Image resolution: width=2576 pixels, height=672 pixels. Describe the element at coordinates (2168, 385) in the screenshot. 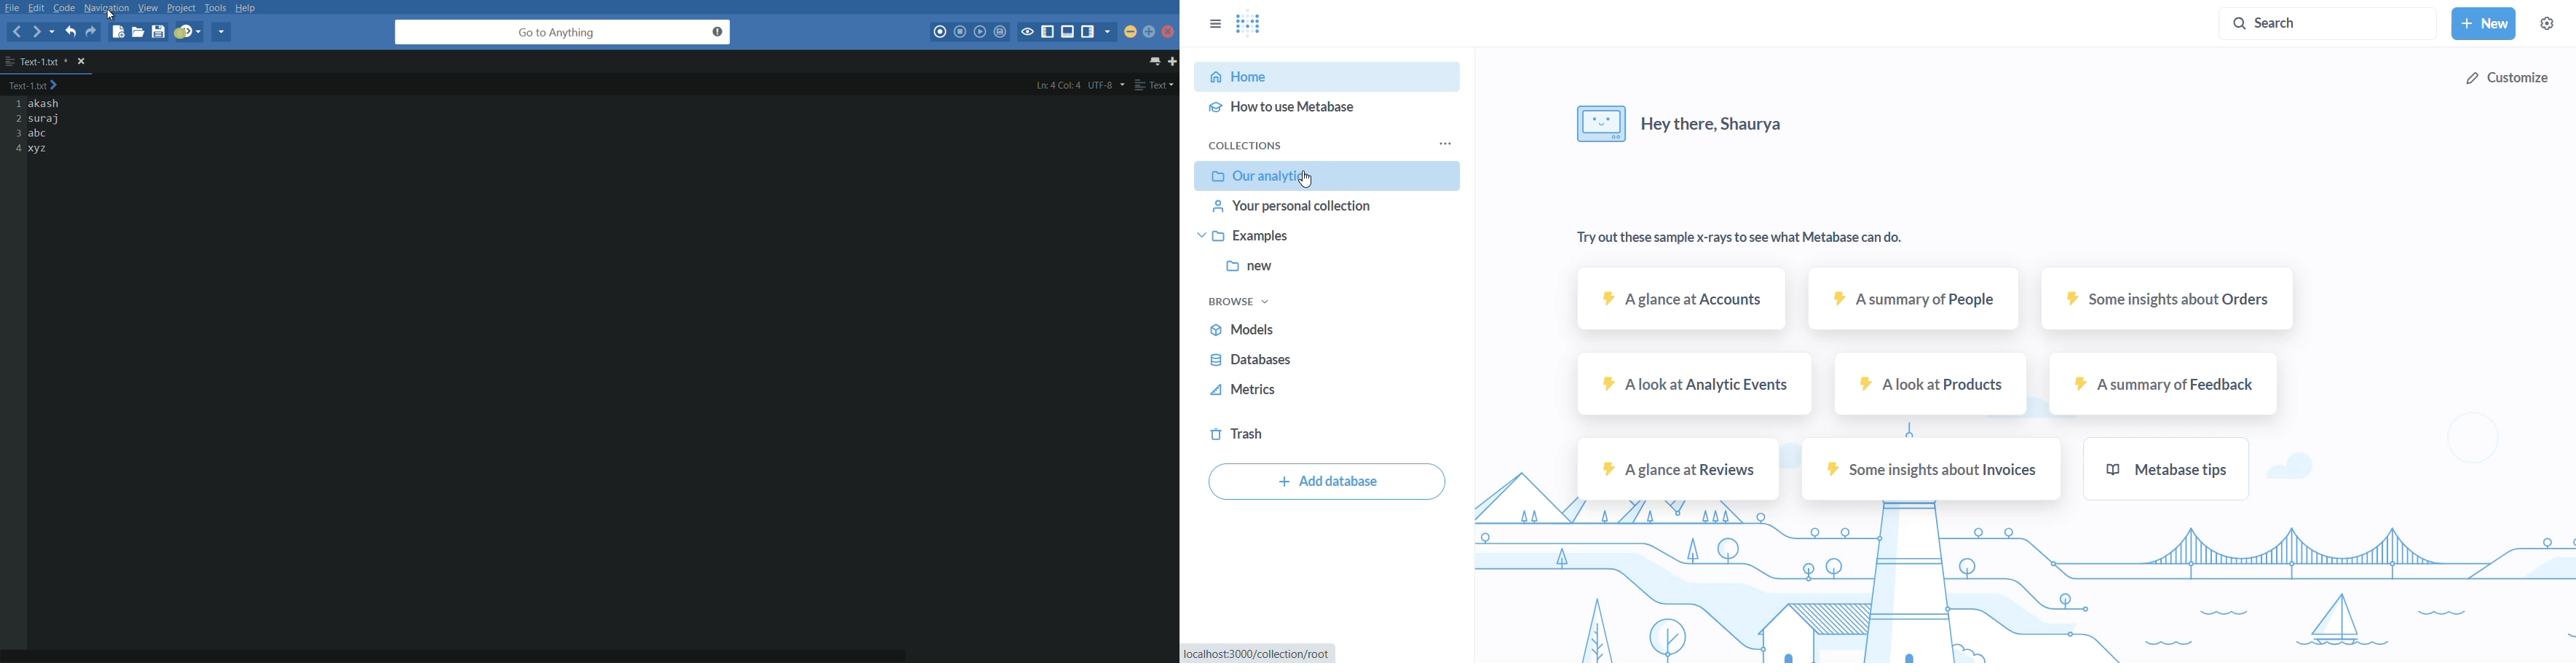

I see `A summary of feedback` at that location.